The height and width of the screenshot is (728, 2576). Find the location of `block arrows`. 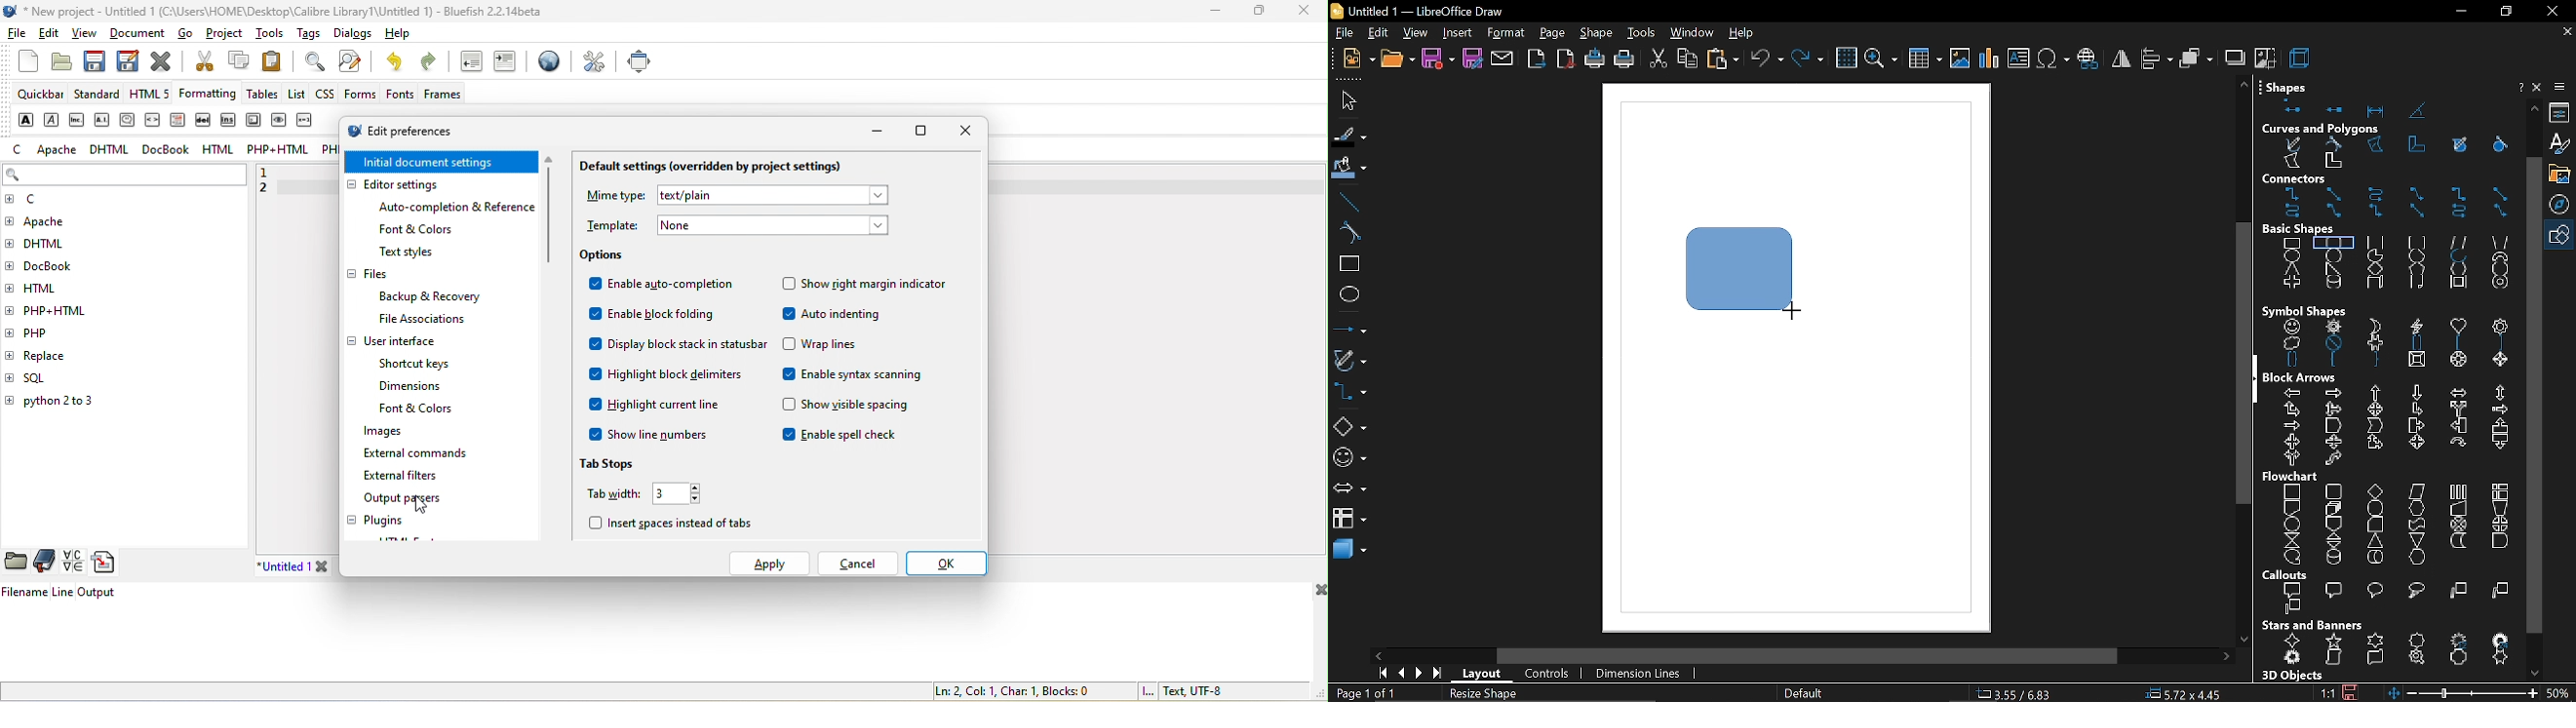

block arrows is located at coordinates (2391, 427).